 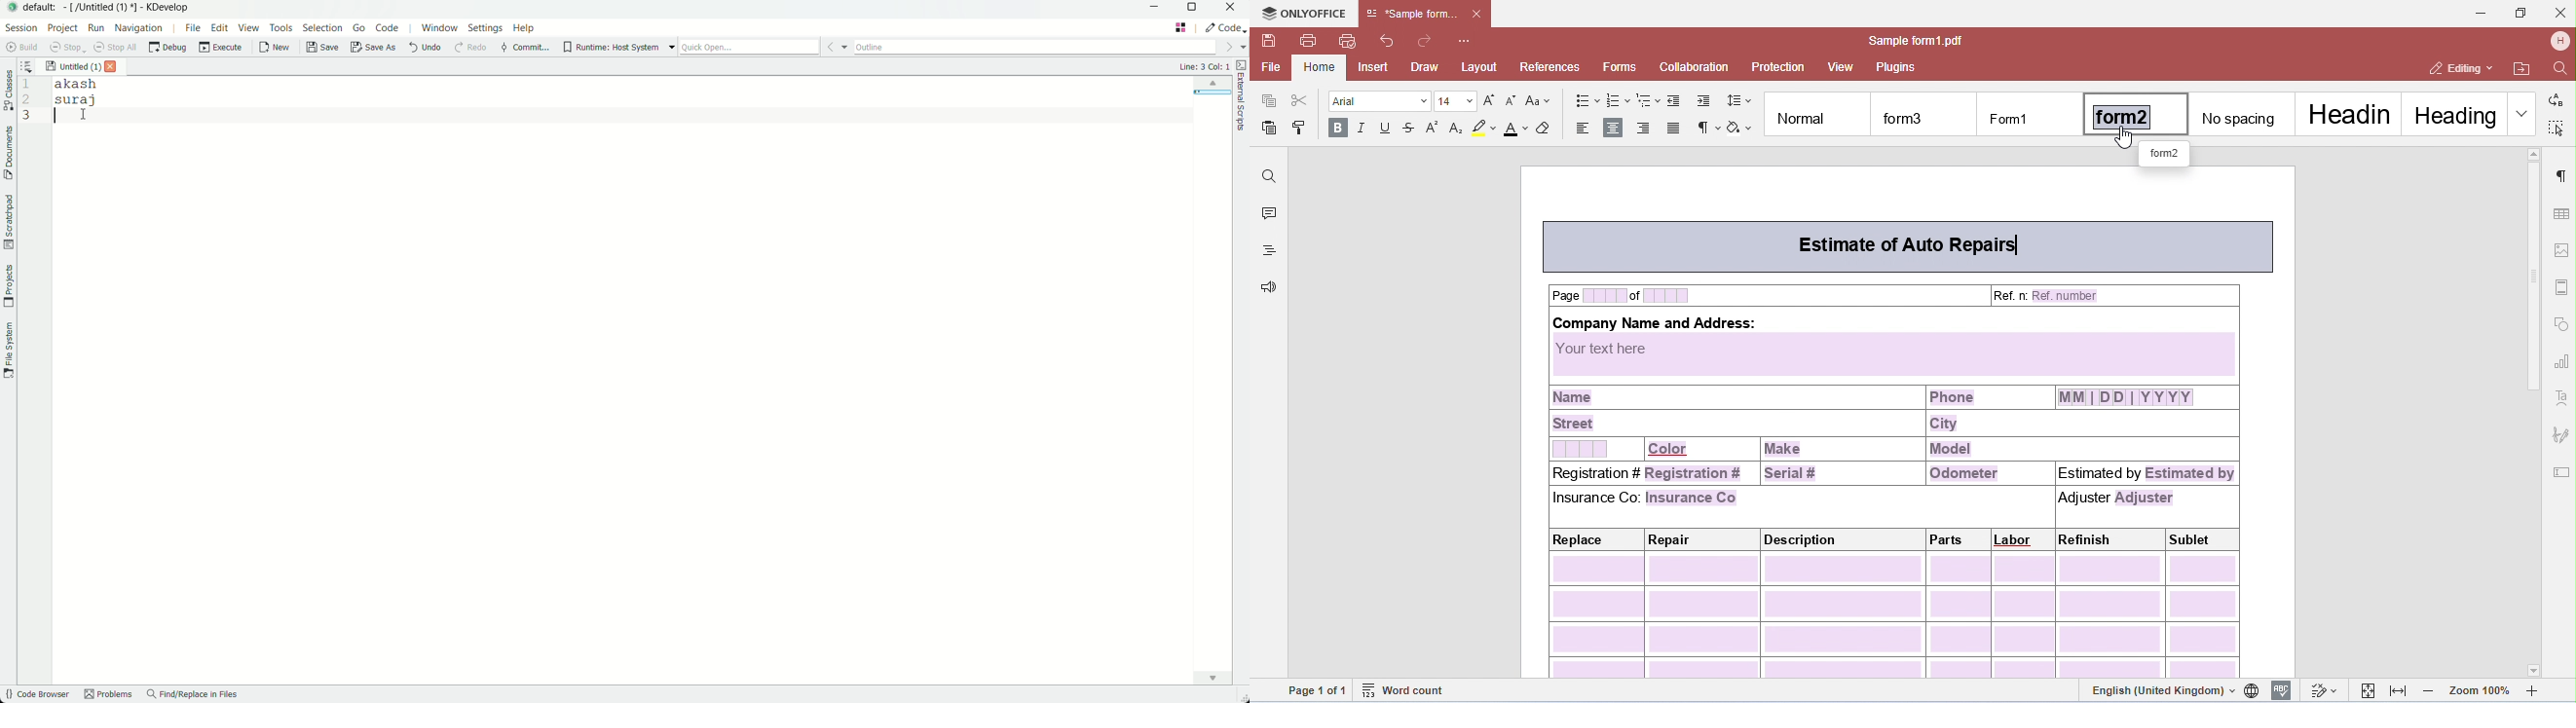 I want to click on account, so click(x=2559, y=41).